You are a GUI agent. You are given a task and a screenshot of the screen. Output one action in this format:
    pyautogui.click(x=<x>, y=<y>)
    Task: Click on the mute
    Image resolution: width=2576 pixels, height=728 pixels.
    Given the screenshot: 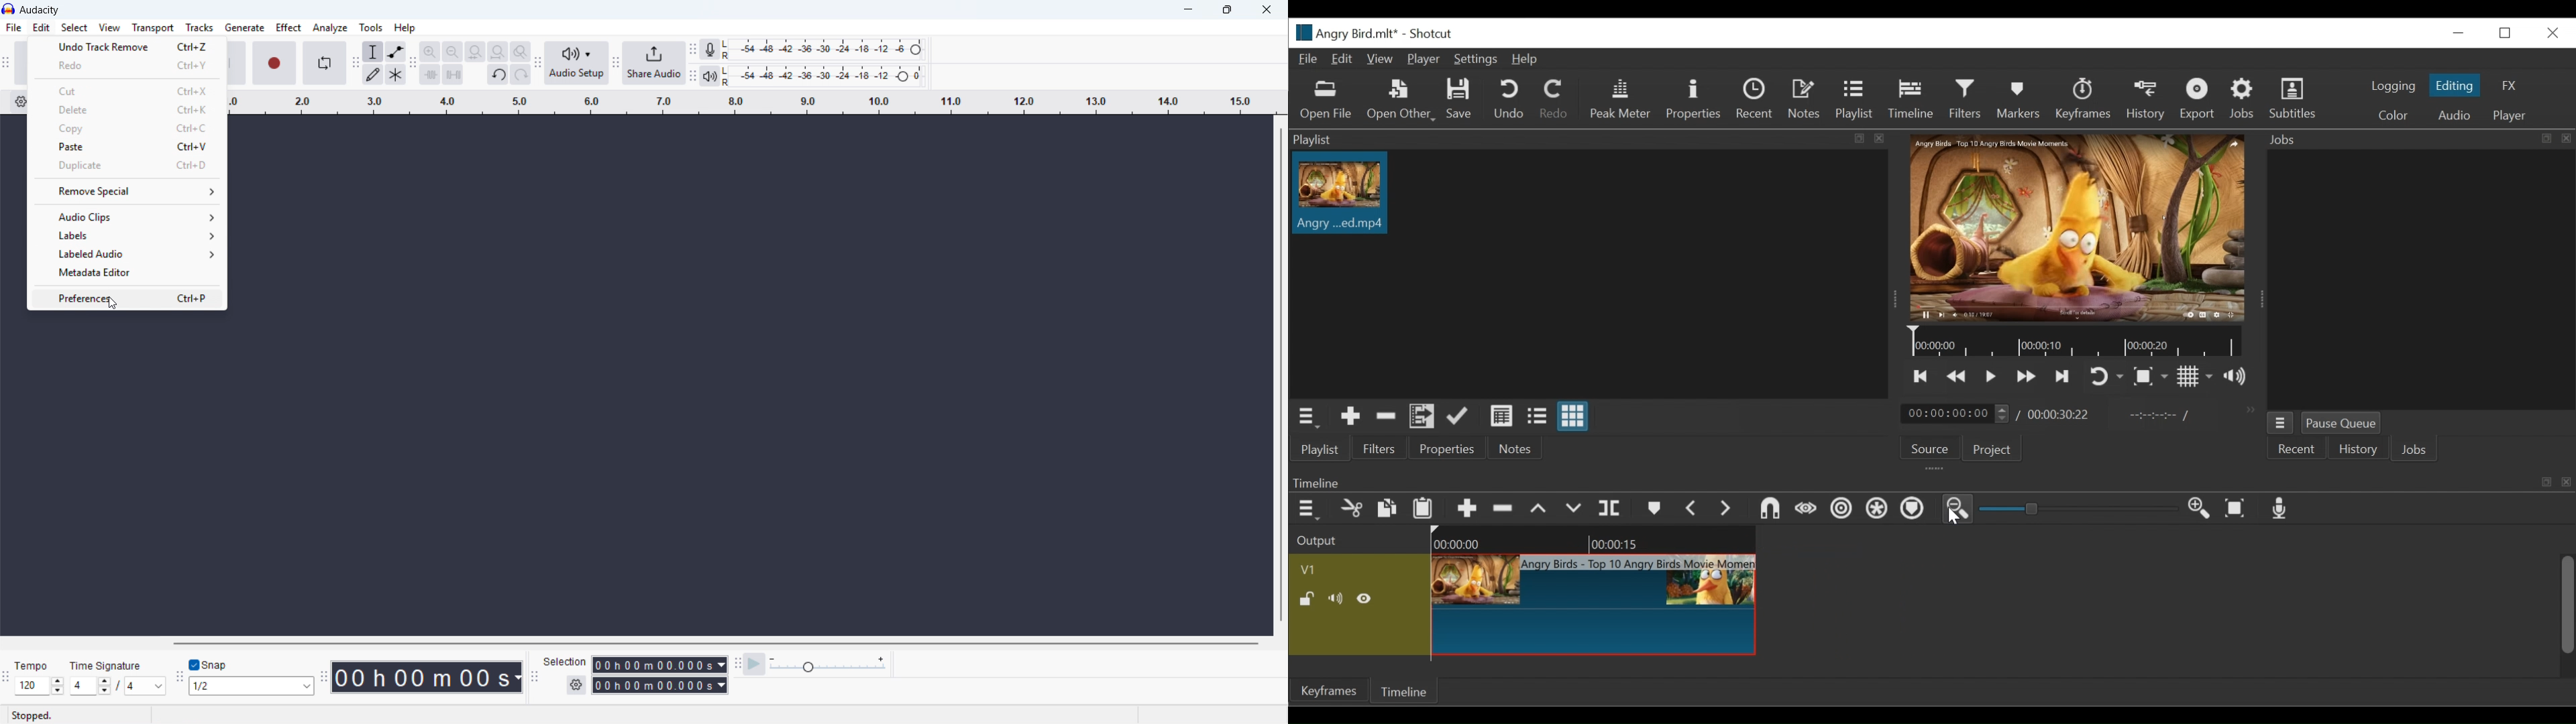 What is the action you would take?
    pyautogui.click(x=1337, y=599)
    